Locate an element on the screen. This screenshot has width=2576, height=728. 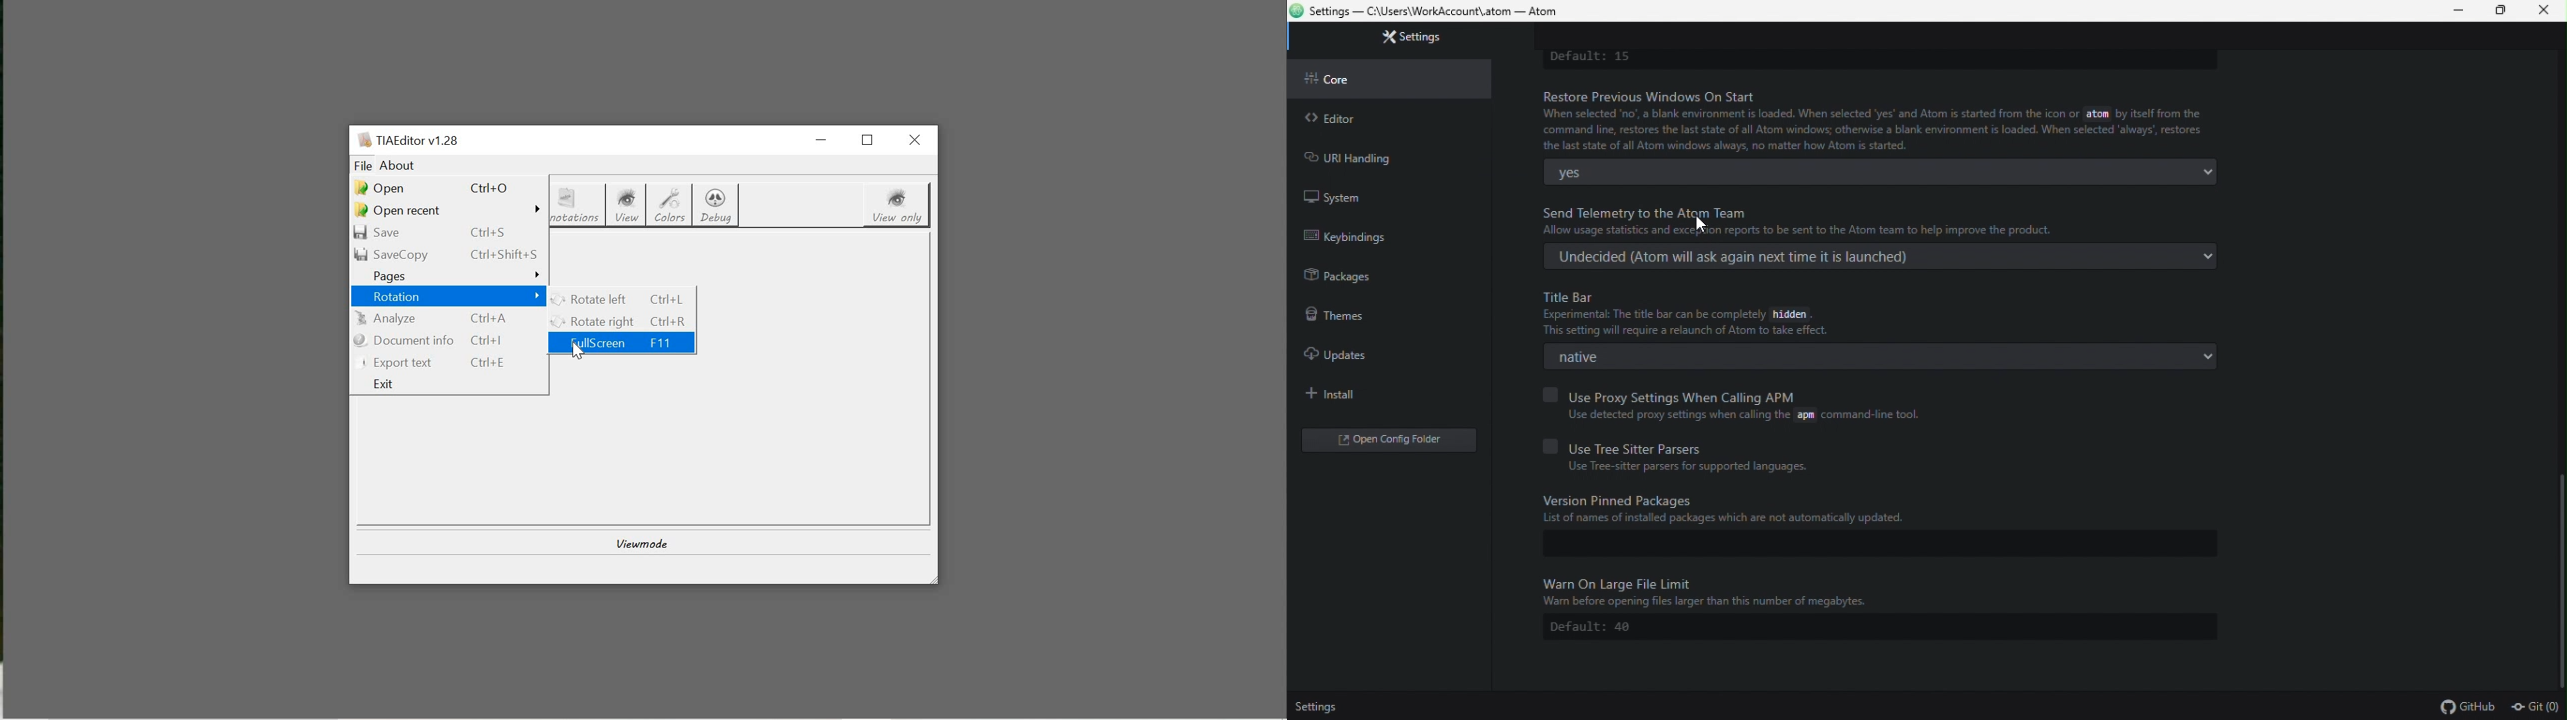
Warn On Large File Limit Warn before opening file lager than this number of megabytes. is located at coordinates (1882, 592).